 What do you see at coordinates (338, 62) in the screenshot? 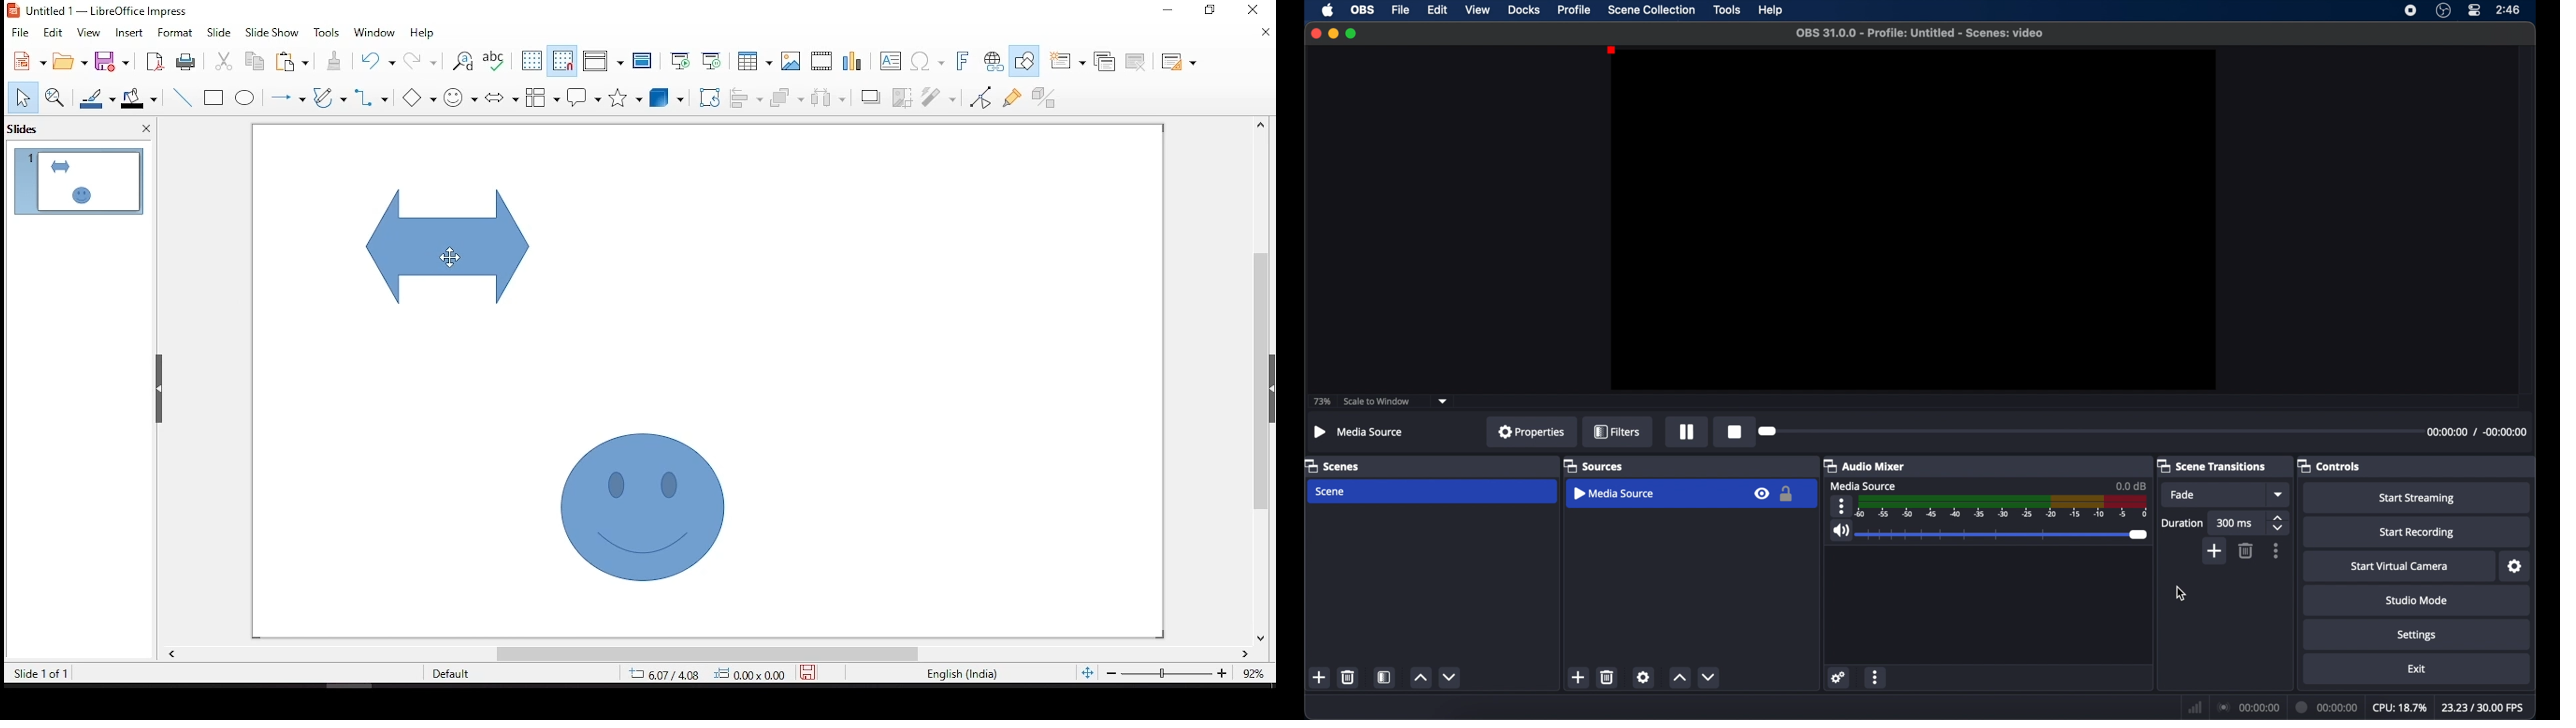
I see `clone formatting` at bounding box center [338, 62].